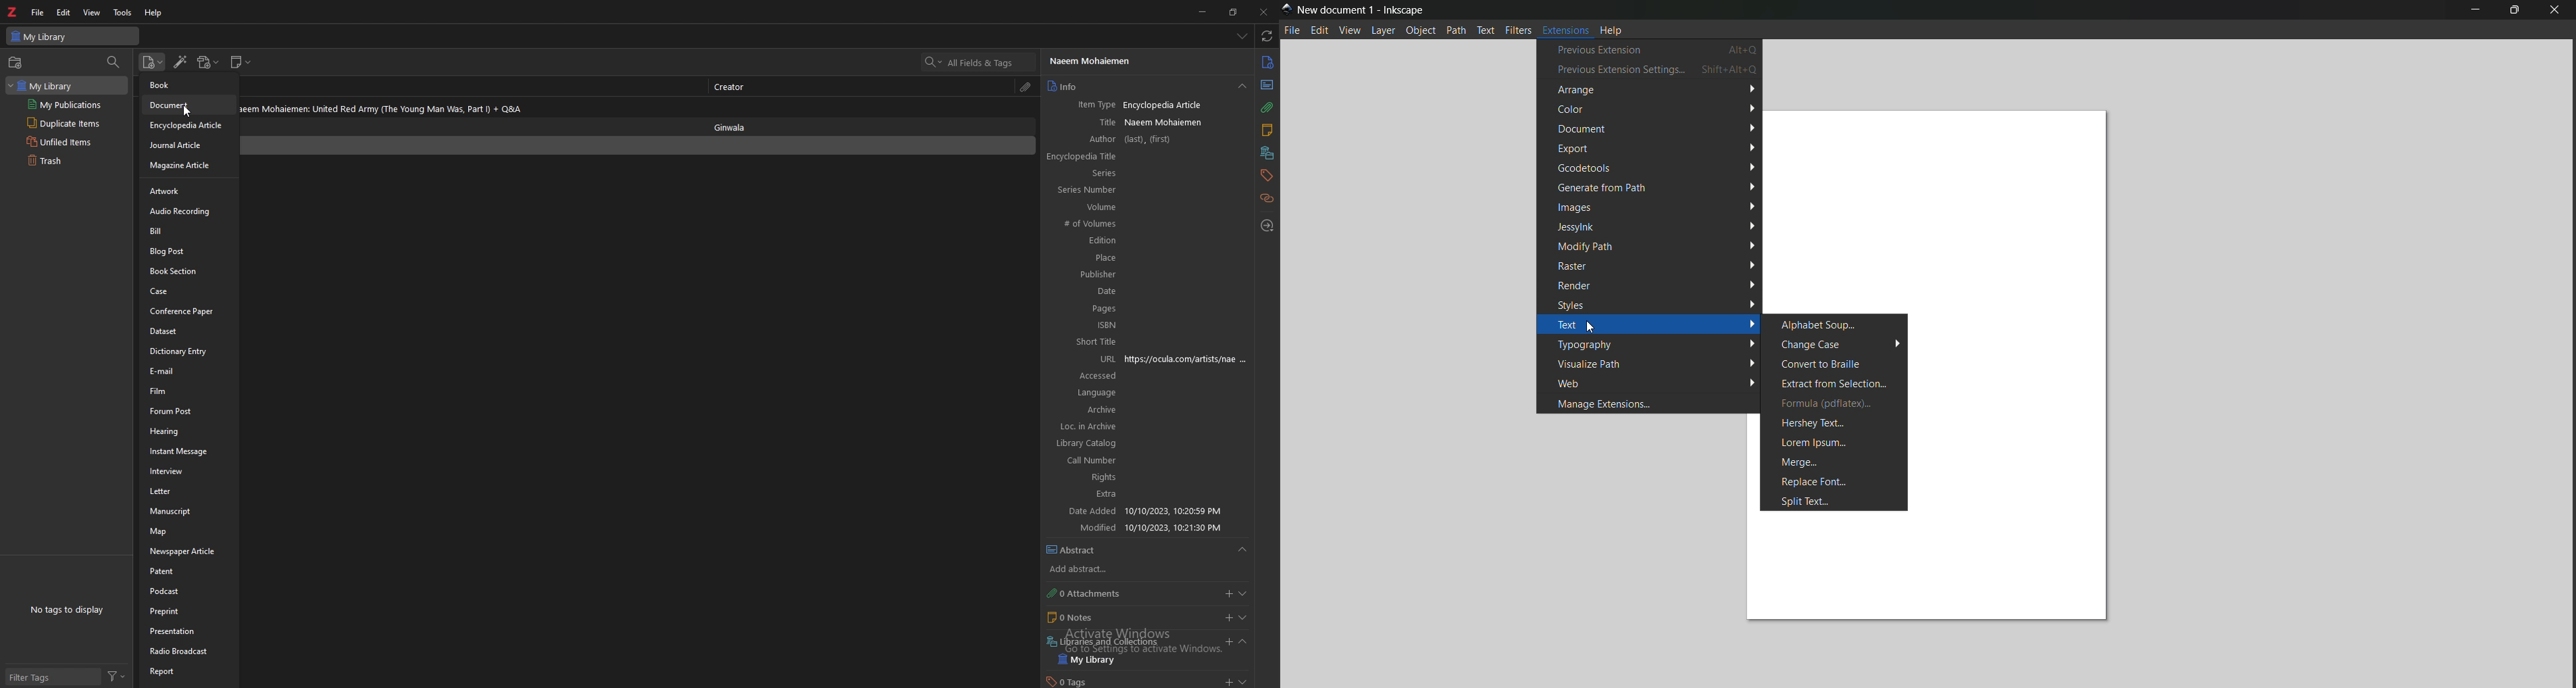 Image resolution: width=2576 pixels, height=700 pixels. I want to click on Extraction from Selection, so click(1834, 383).